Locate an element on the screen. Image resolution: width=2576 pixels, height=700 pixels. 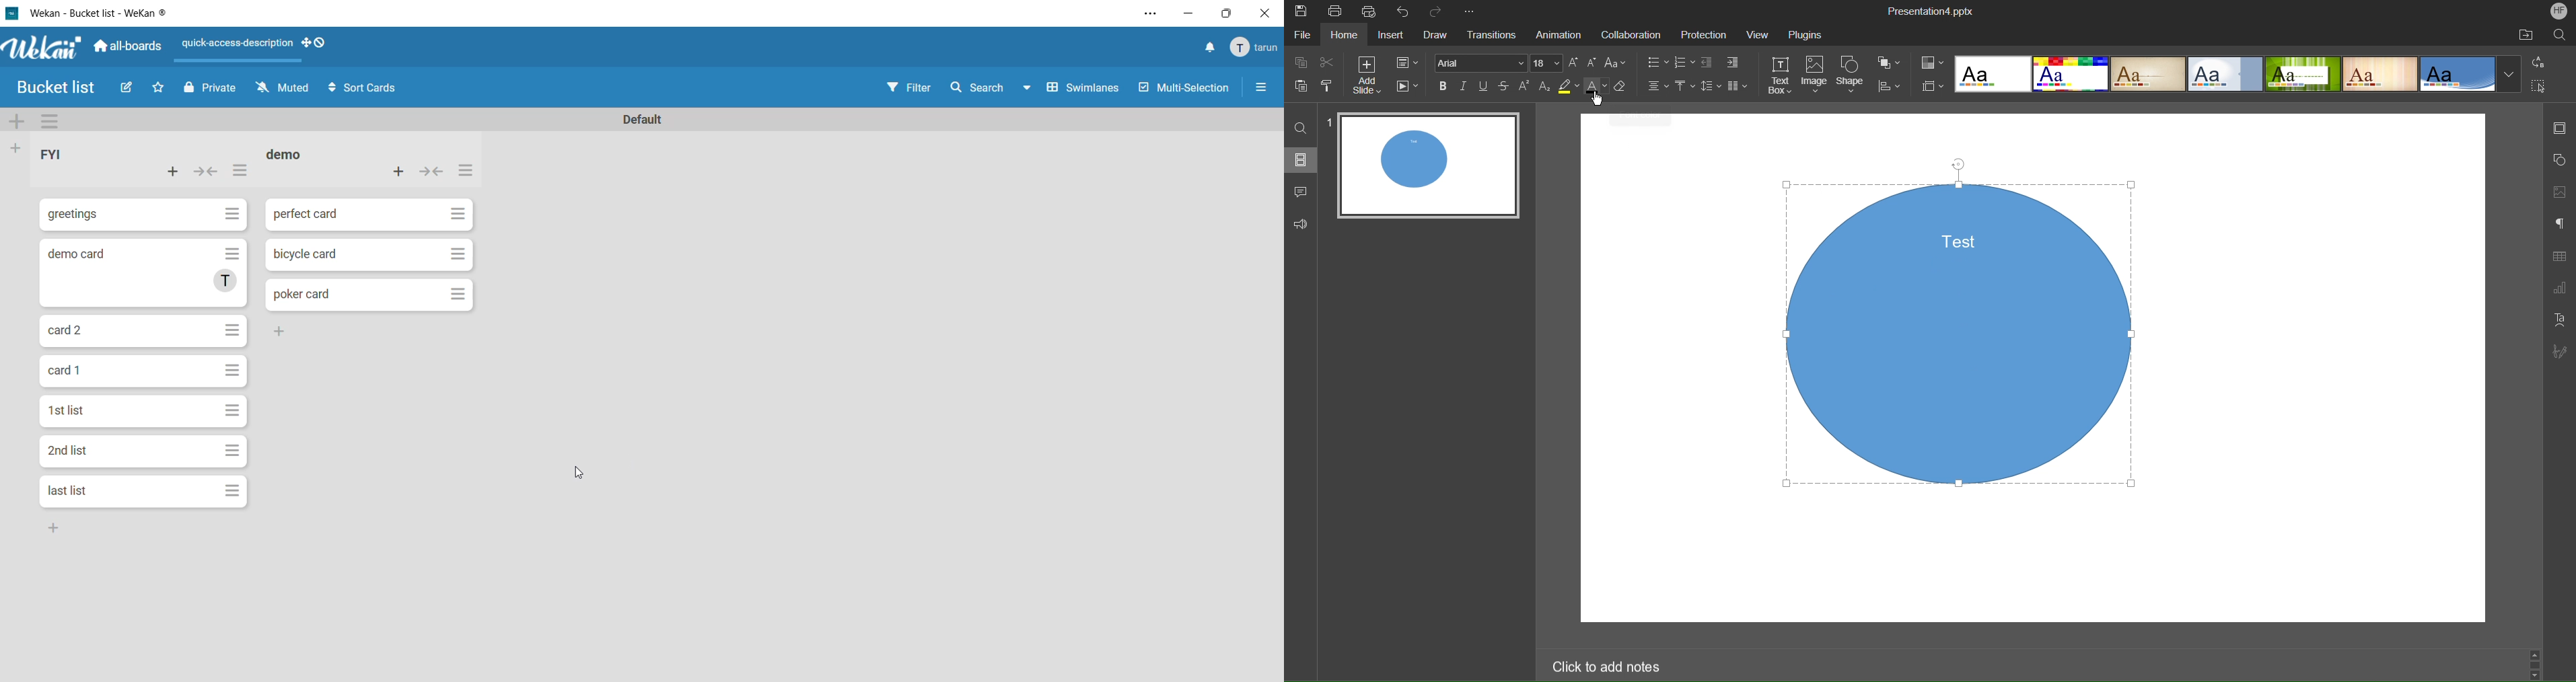
Add is located at coordinates (55, 533).